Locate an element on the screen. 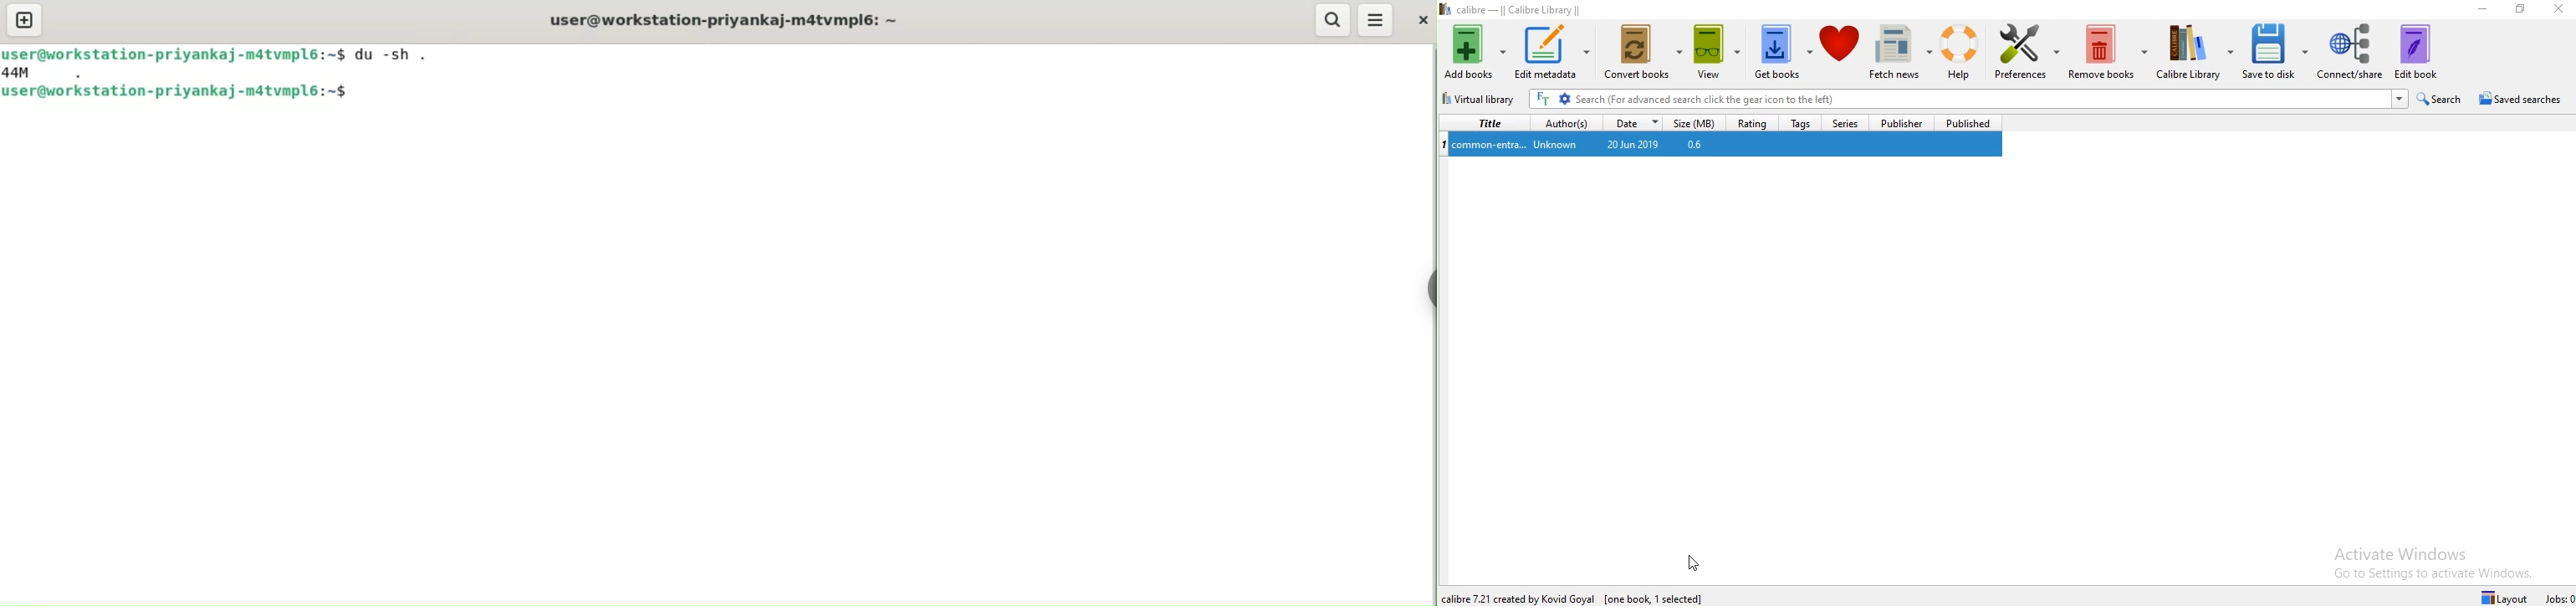 This screenshot has width=2576, height=616. Cursor is located at coordinates (1690, 562).